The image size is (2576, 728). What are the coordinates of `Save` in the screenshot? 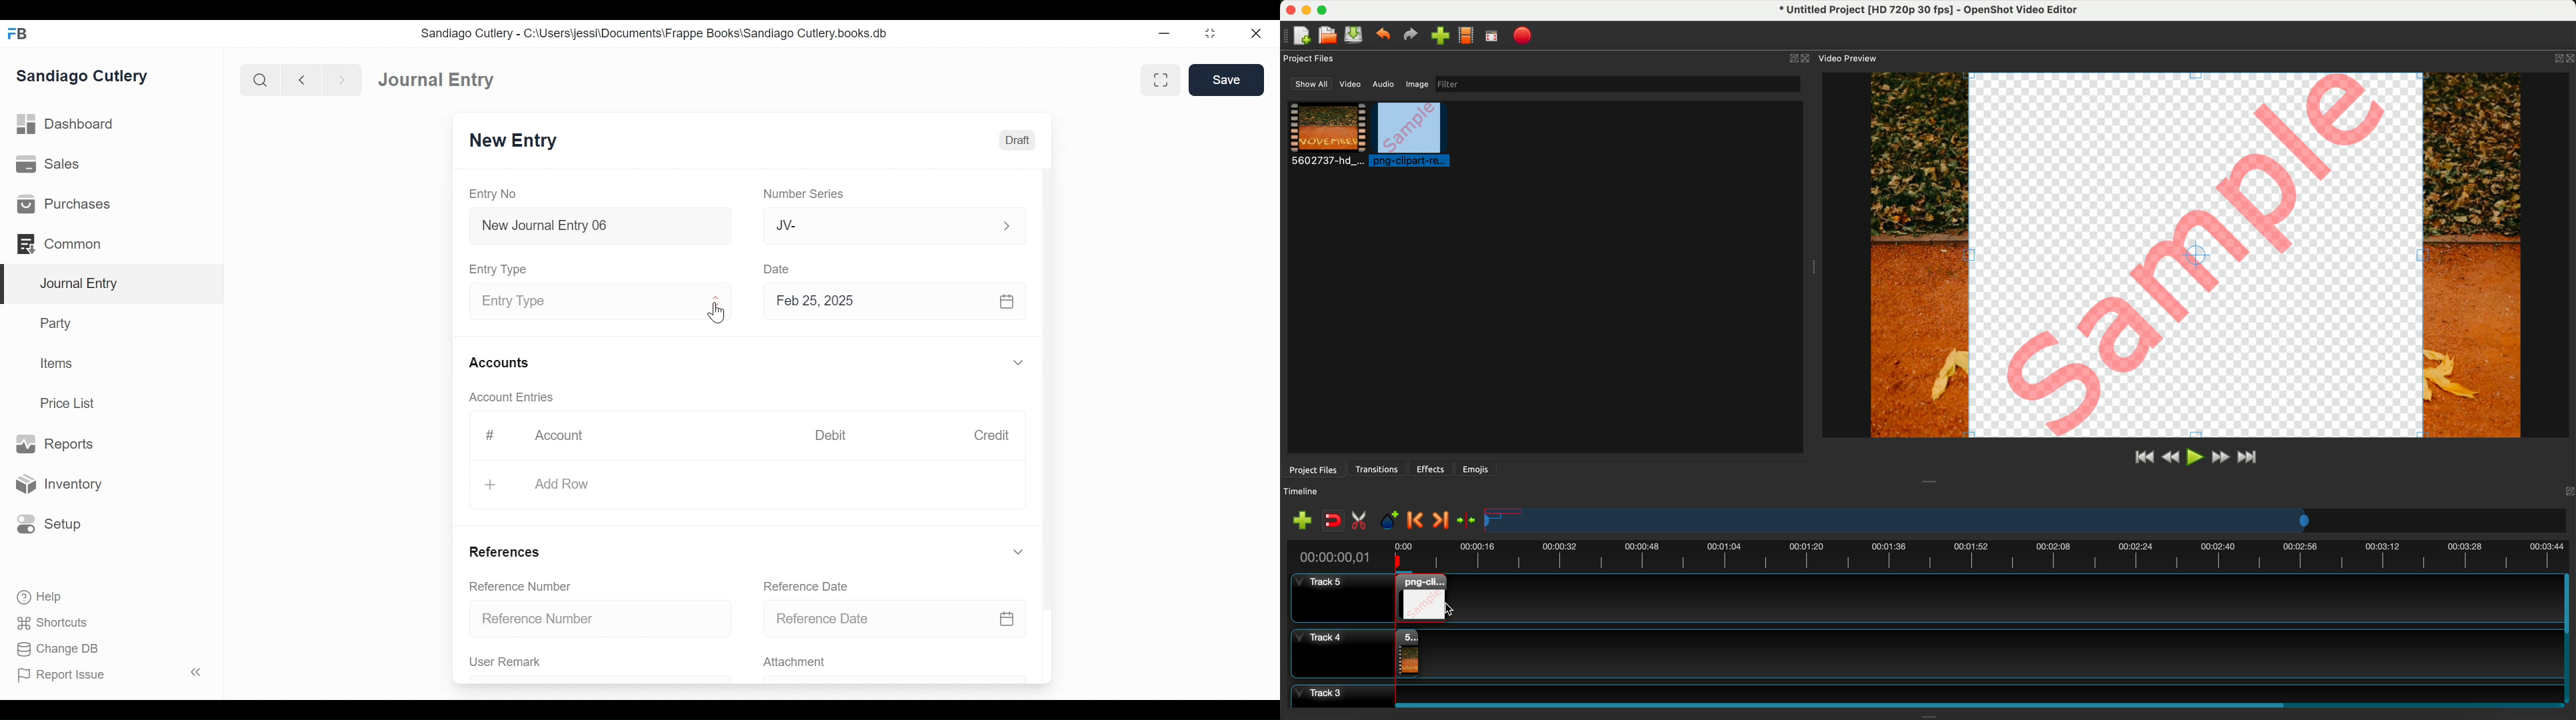 It's located at (1226, 79).